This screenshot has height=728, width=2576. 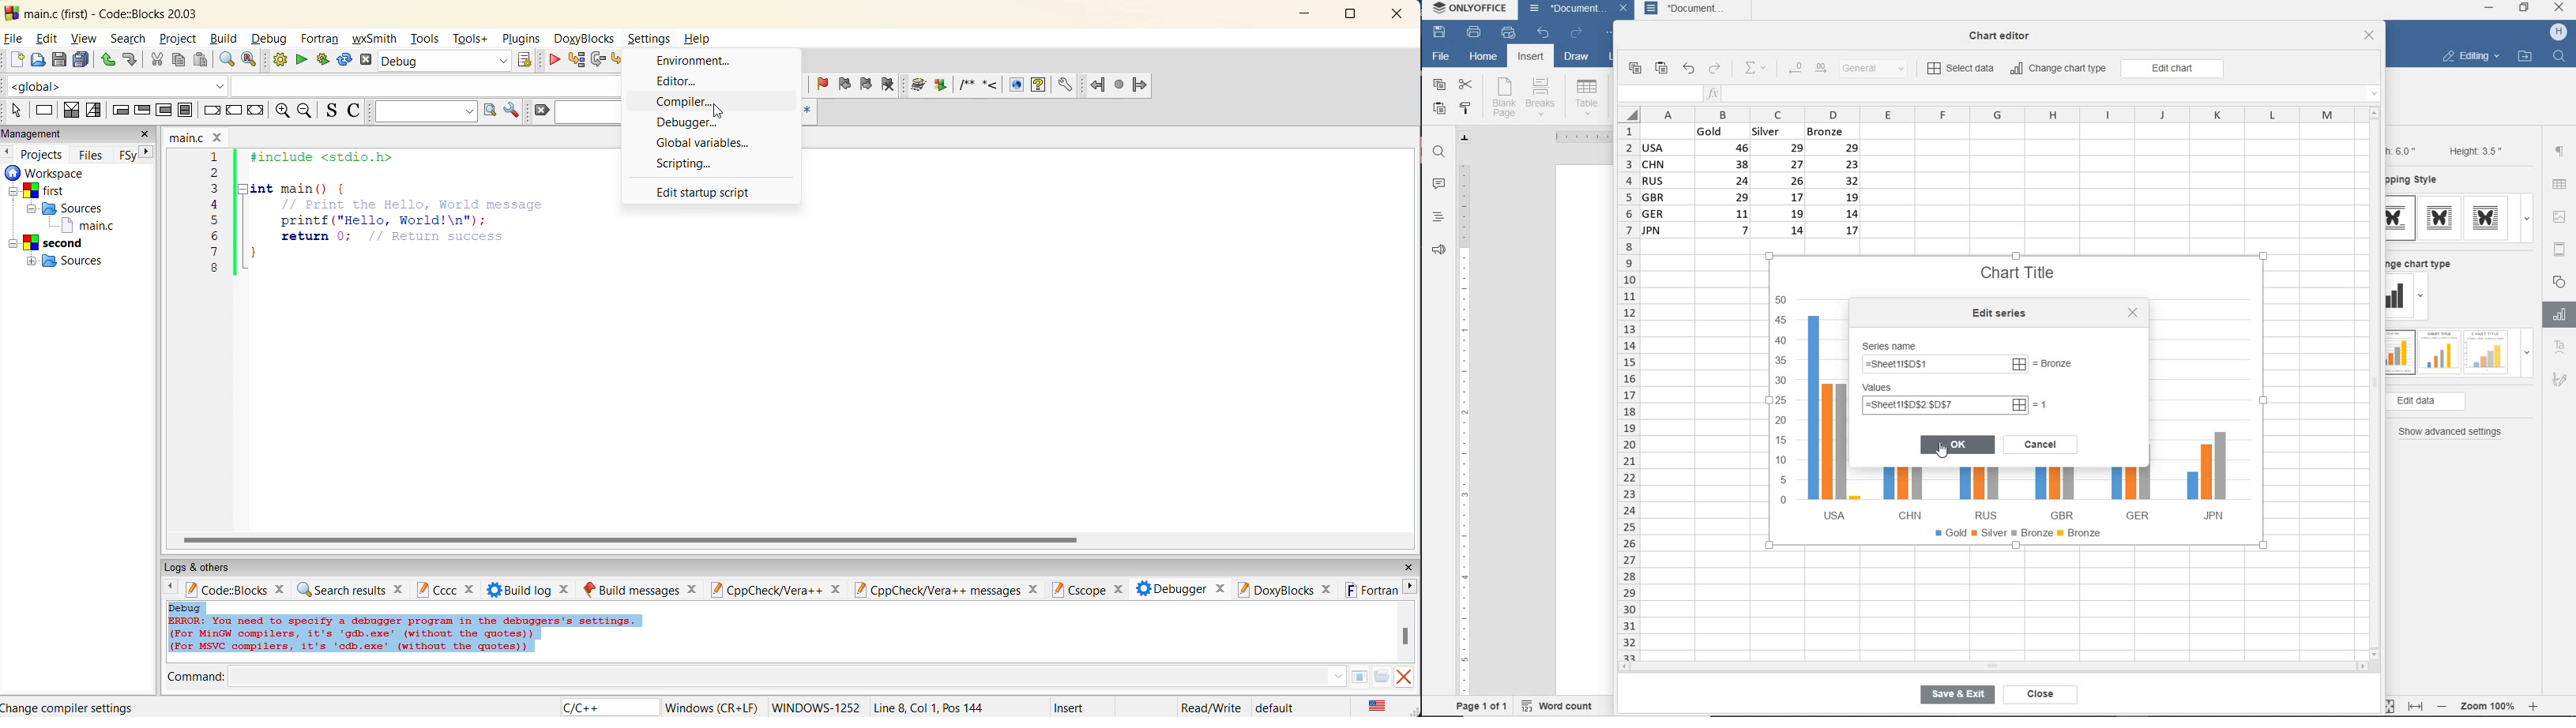 I want to click on y axis values, so click(x=1782, y=402).